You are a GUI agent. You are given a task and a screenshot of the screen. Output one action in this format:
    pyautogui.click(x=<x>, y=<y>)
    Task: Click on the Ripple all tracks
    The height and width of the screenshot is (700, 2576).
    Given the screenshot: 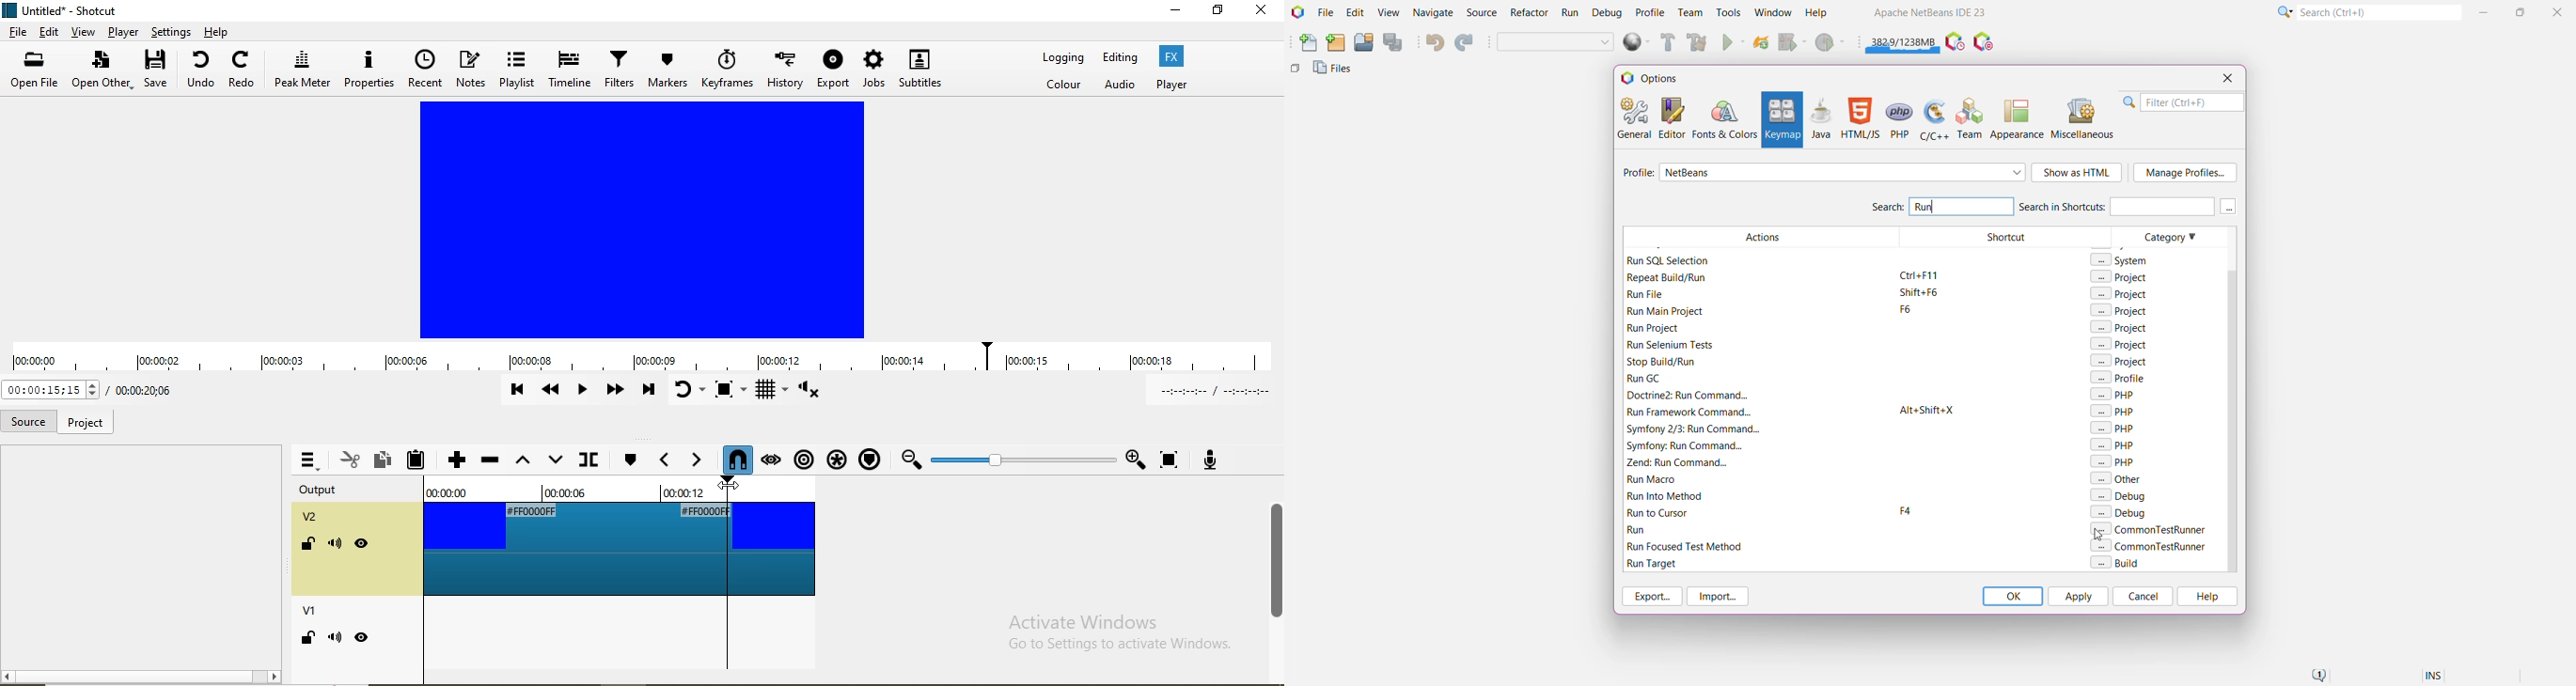 What is the action you would take?
    pyautogui.click(x=833, y=455)
    